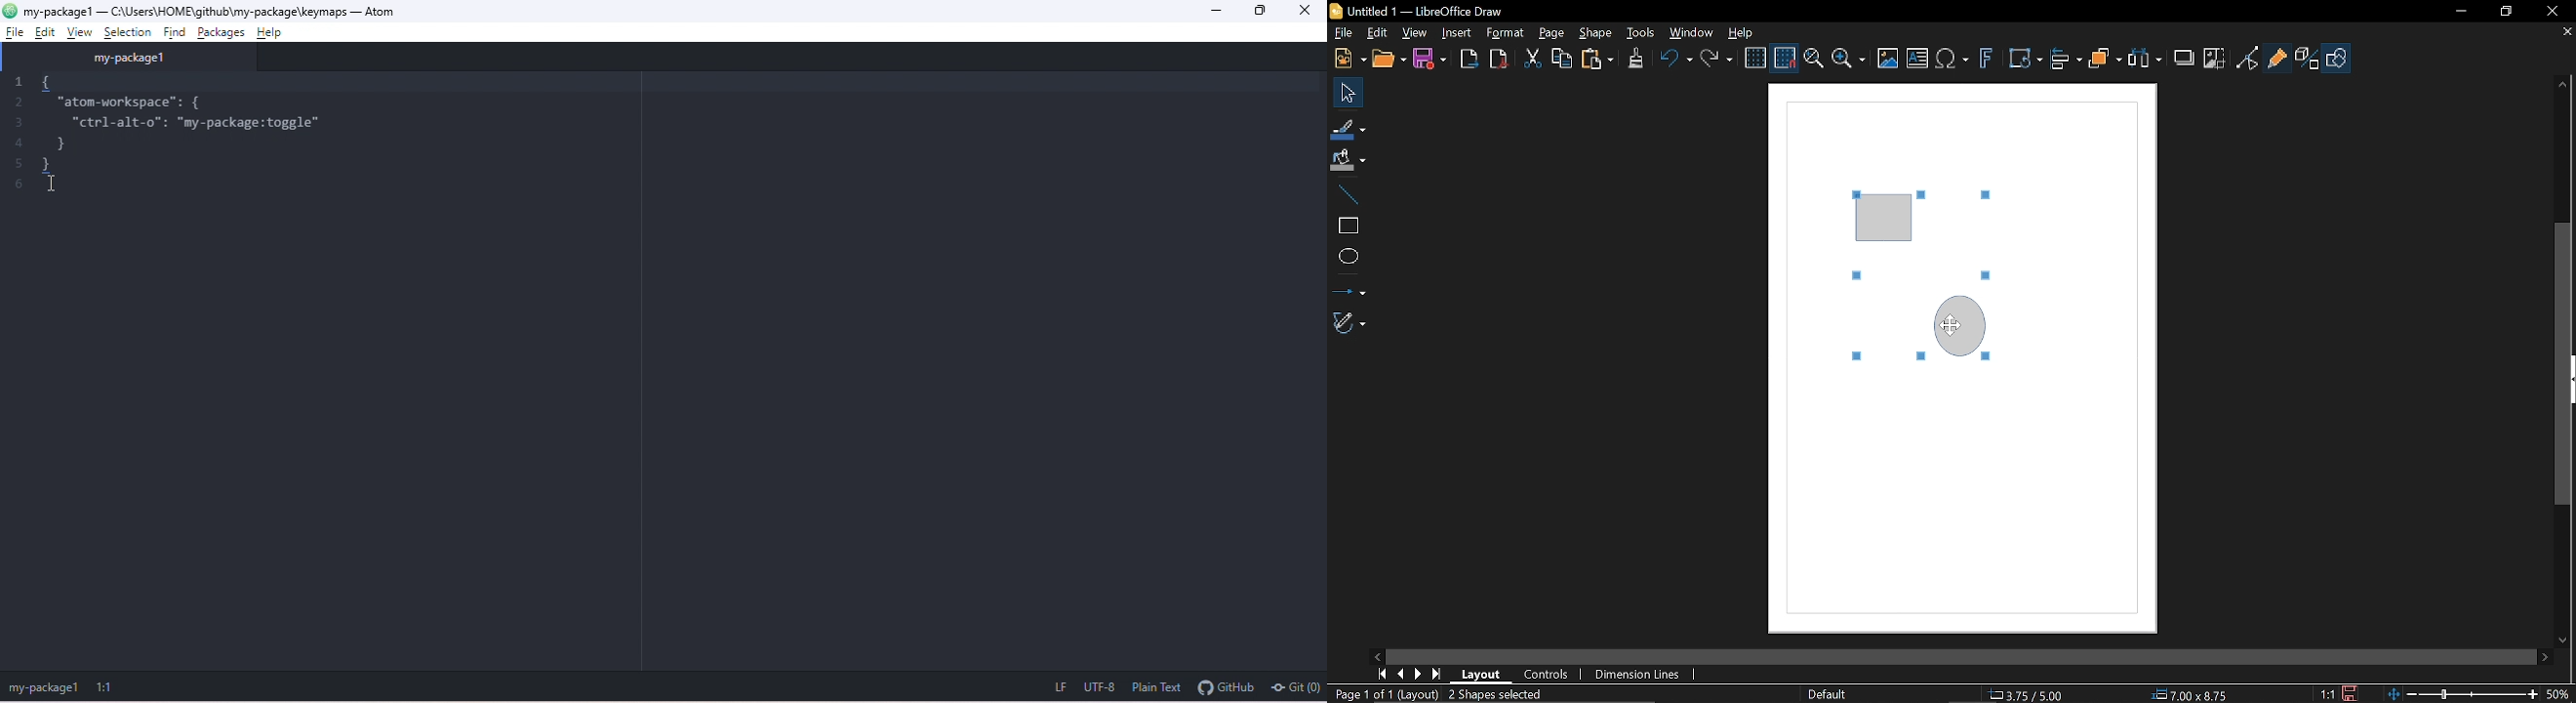 The width and height of the screenshot is (2576, 728). Describe the element at coordinates (2146, 61) in the screenshot. I see `Select at least three object to distribute` at that location.